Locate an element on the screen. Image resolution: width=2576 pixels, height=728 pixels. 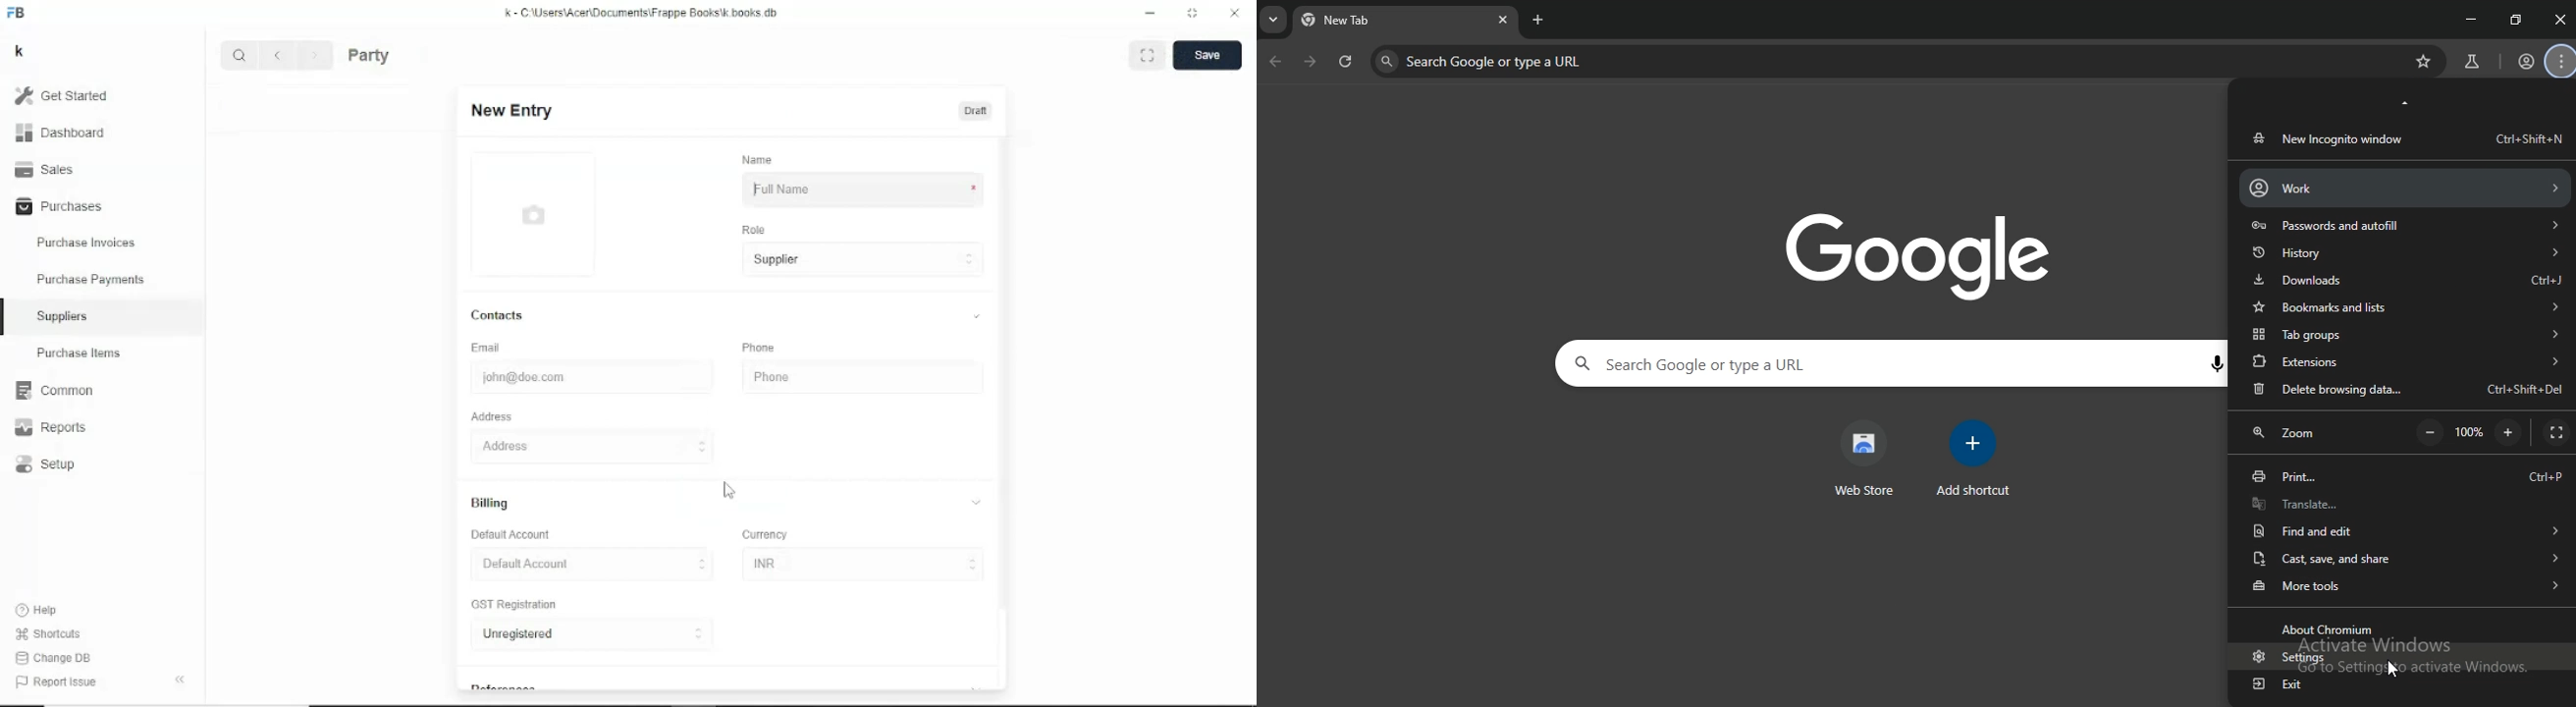
Sales is located at coordinates (47, 170).